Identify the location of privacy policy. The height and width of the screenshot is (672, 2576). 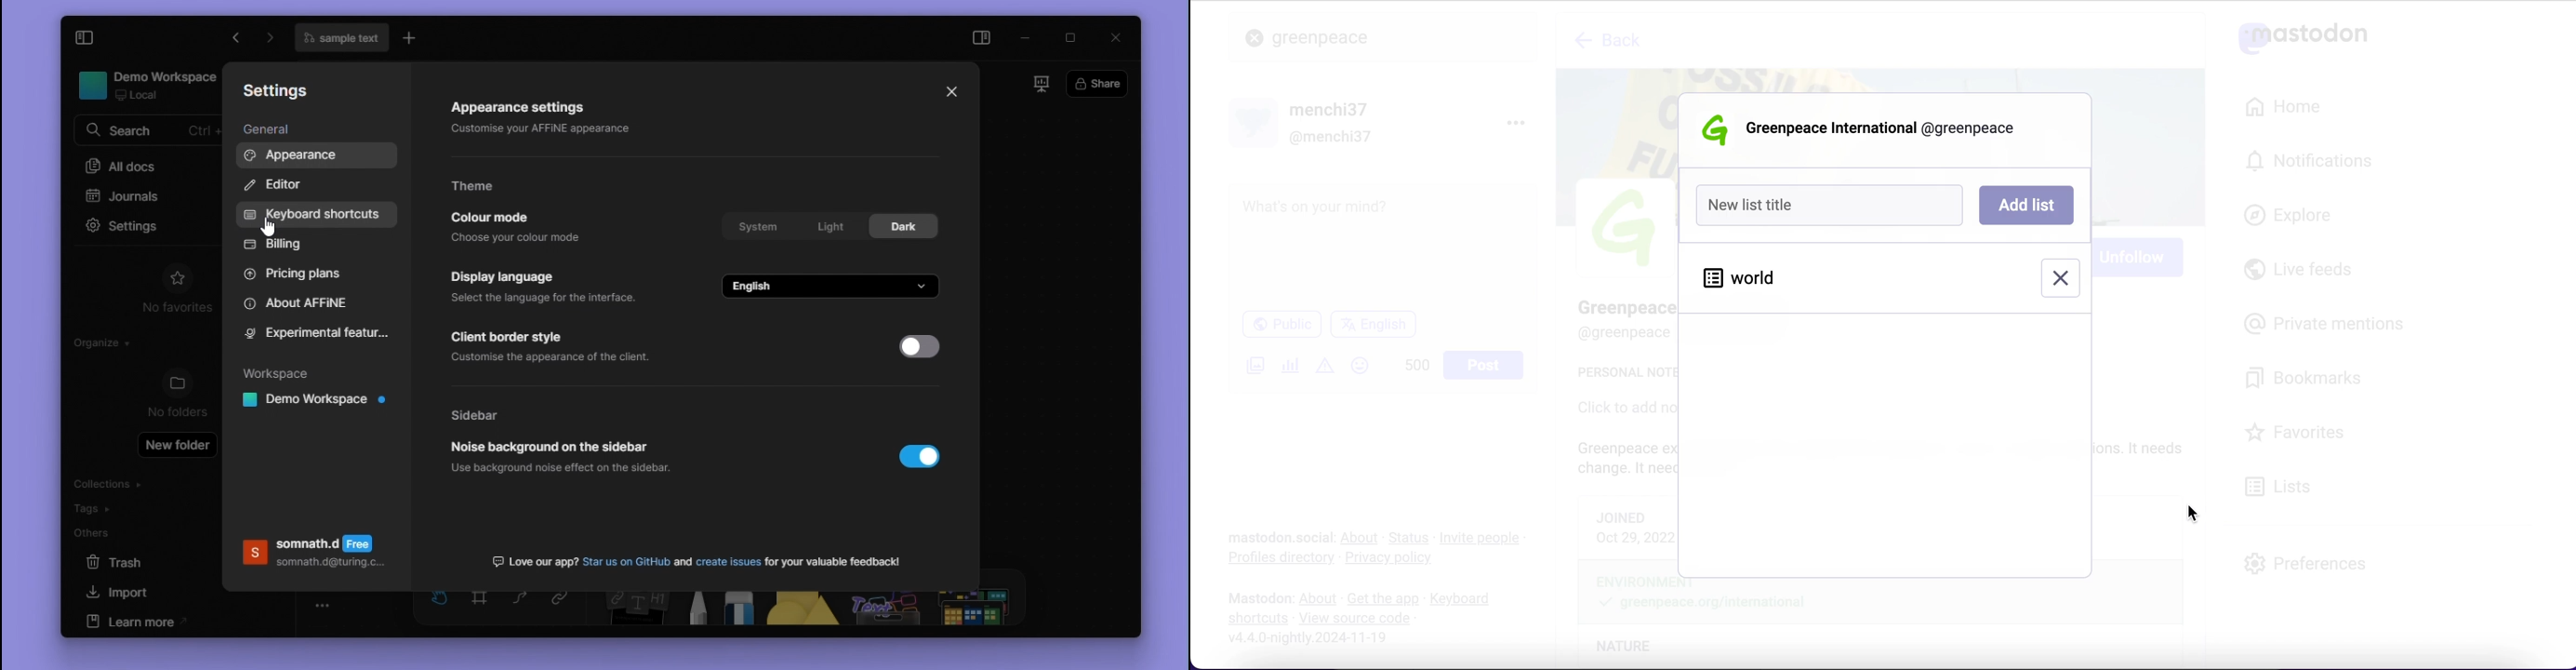
(1398, 559).